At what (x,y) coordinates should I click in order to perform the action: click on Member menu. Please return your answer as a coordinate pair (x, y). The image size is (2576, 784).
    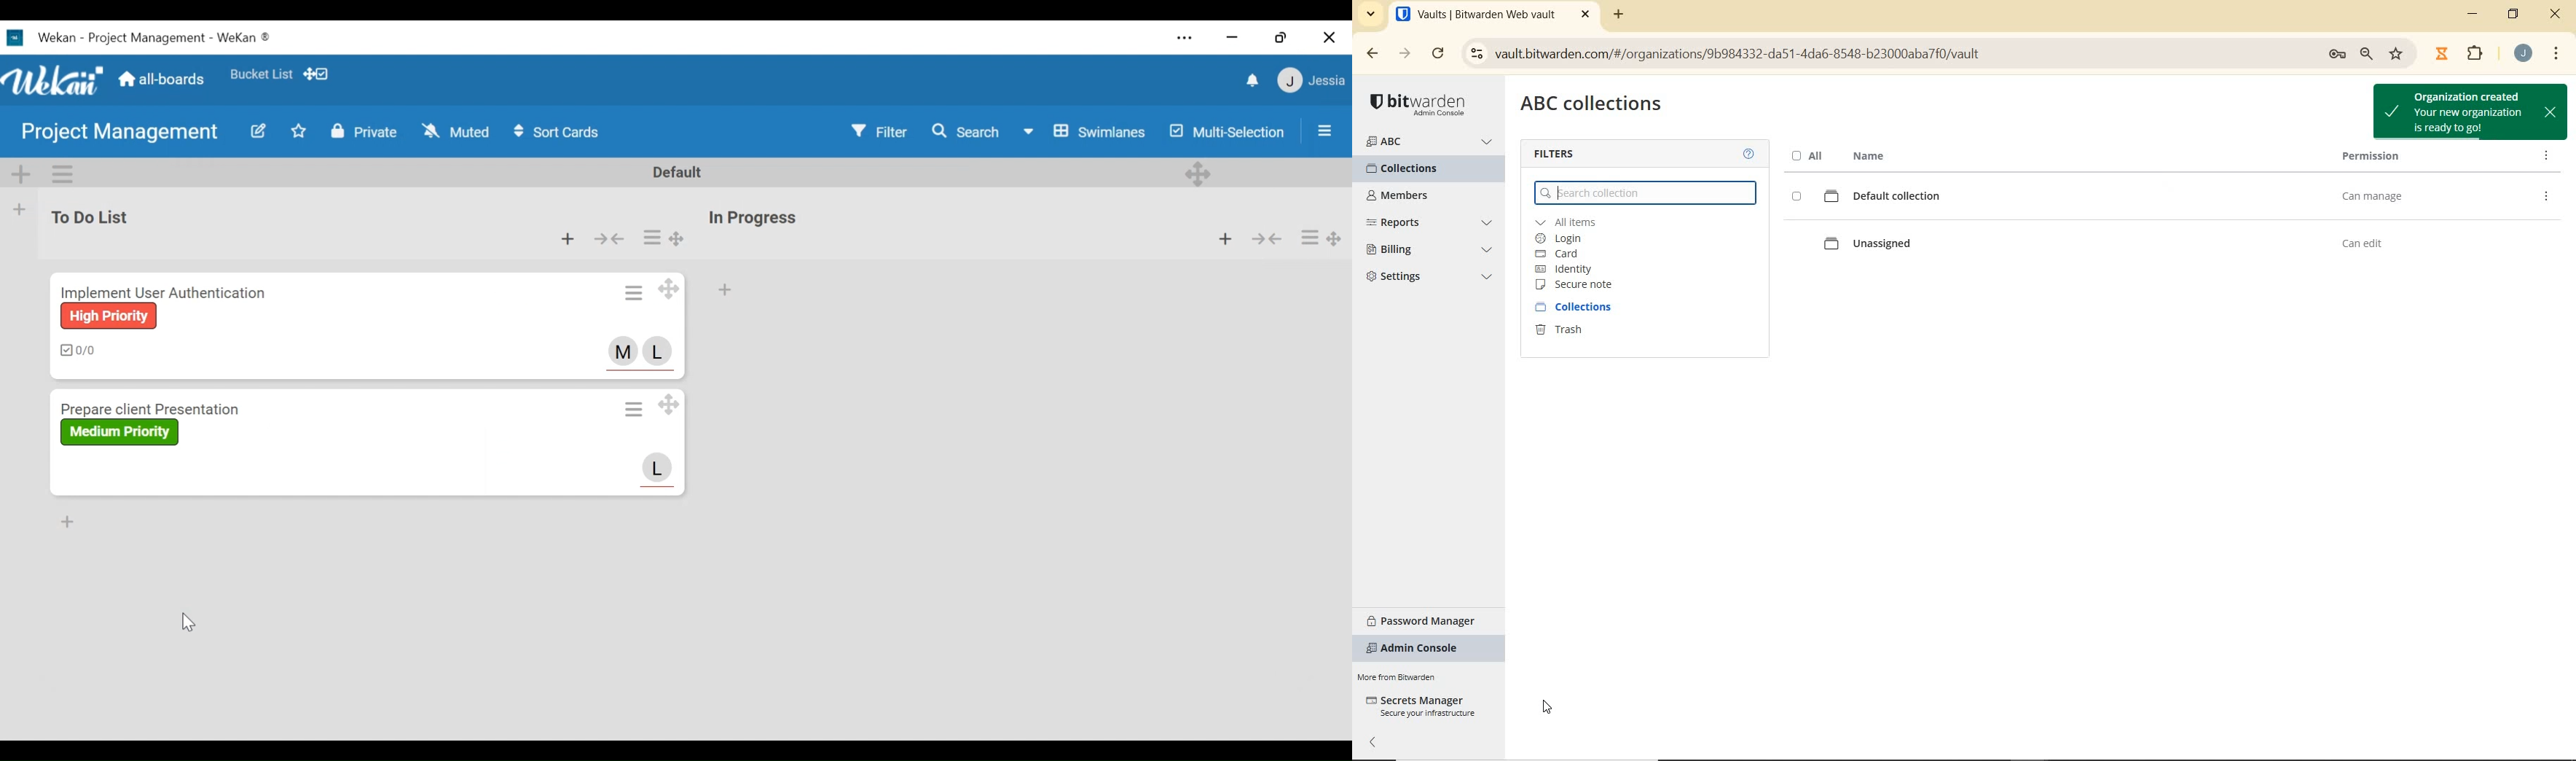
    Looking at the image, I should click on (1309, 82).